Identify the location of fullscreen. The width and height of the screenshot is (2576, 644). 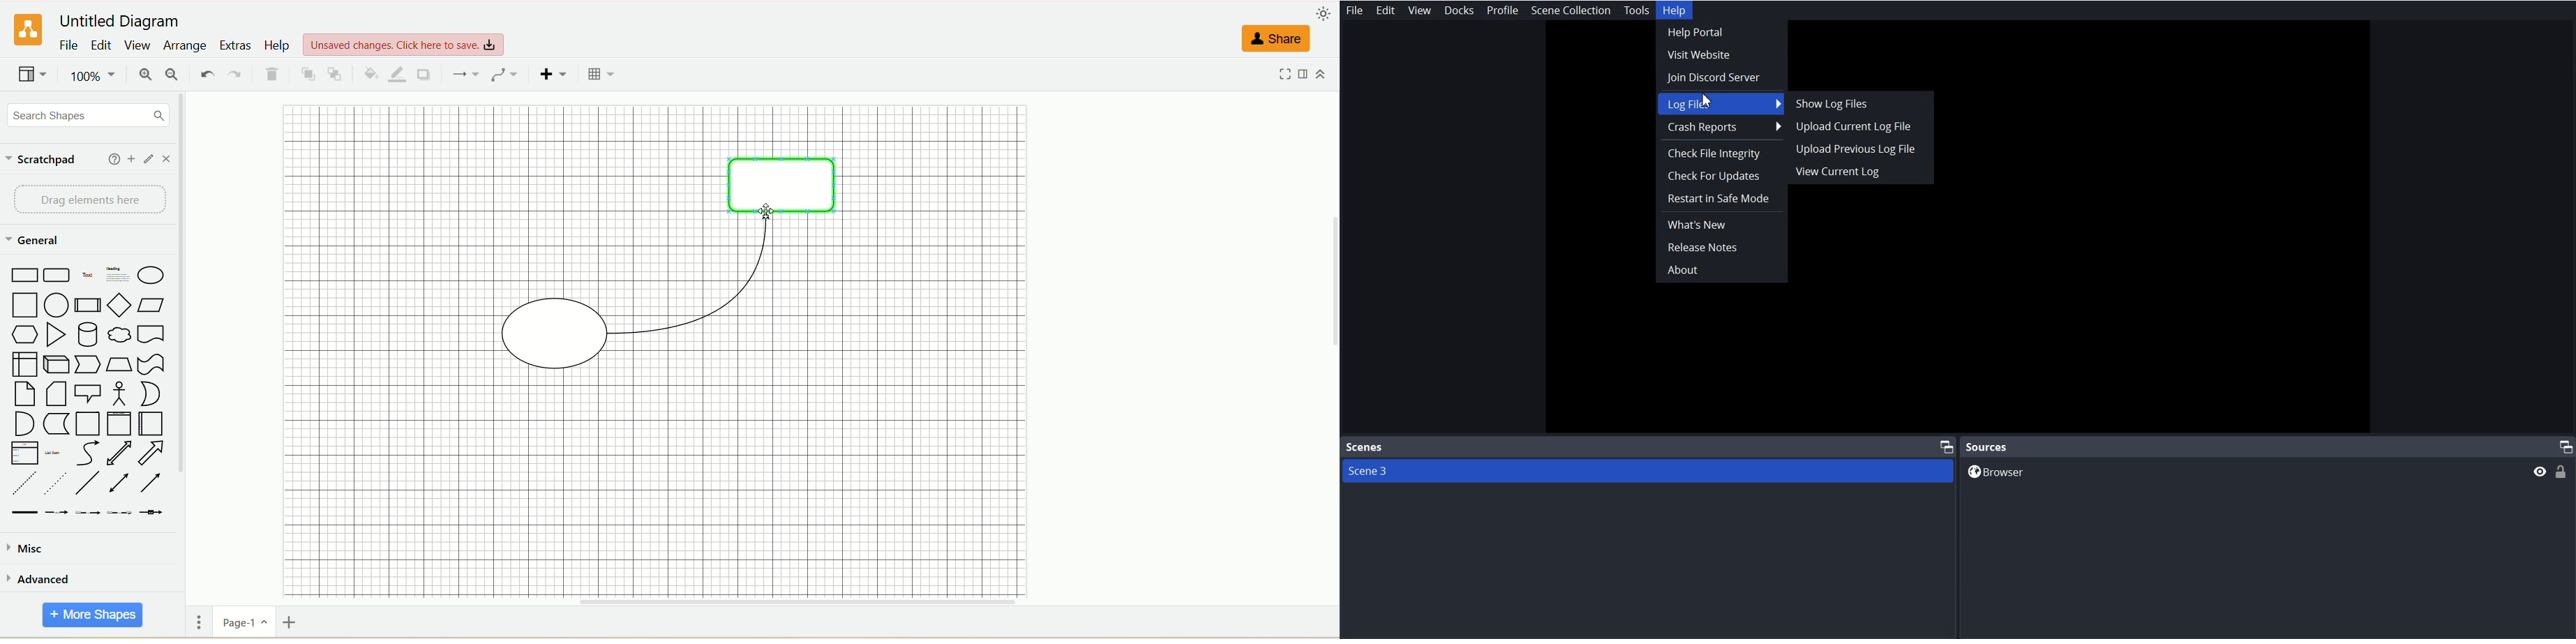
(1282, 73).